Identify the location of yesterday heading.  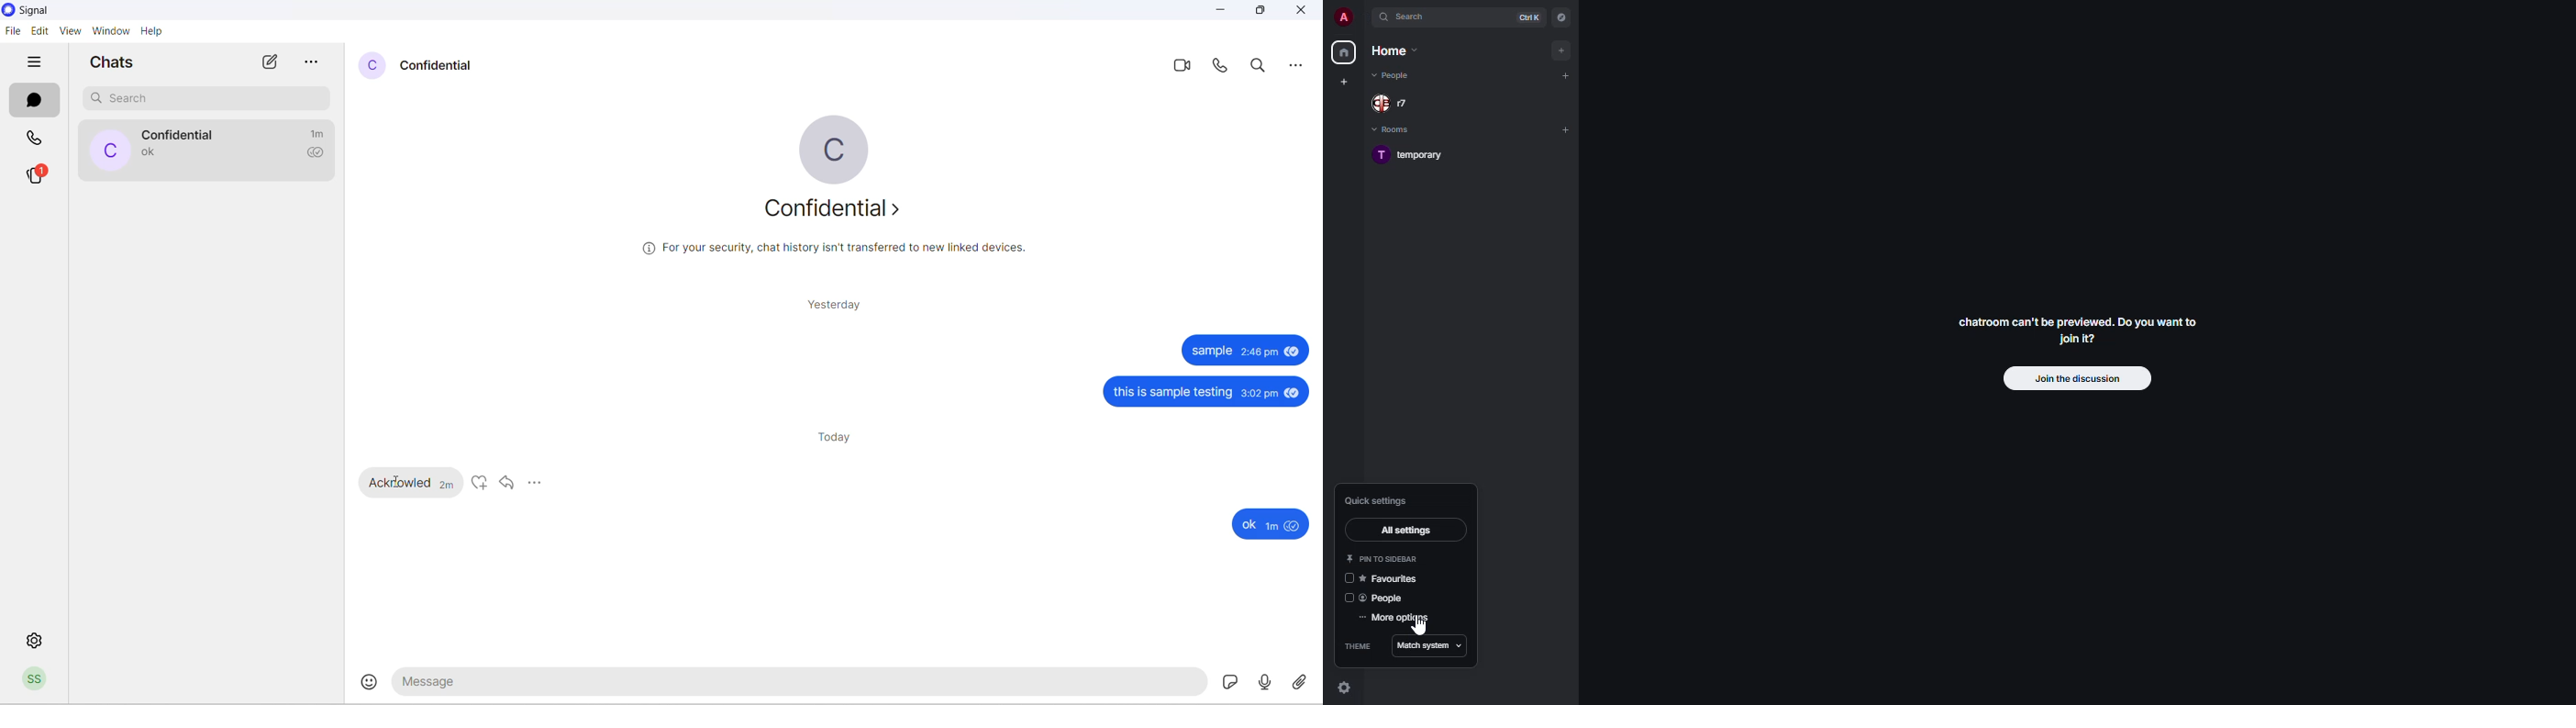
(833, 304).